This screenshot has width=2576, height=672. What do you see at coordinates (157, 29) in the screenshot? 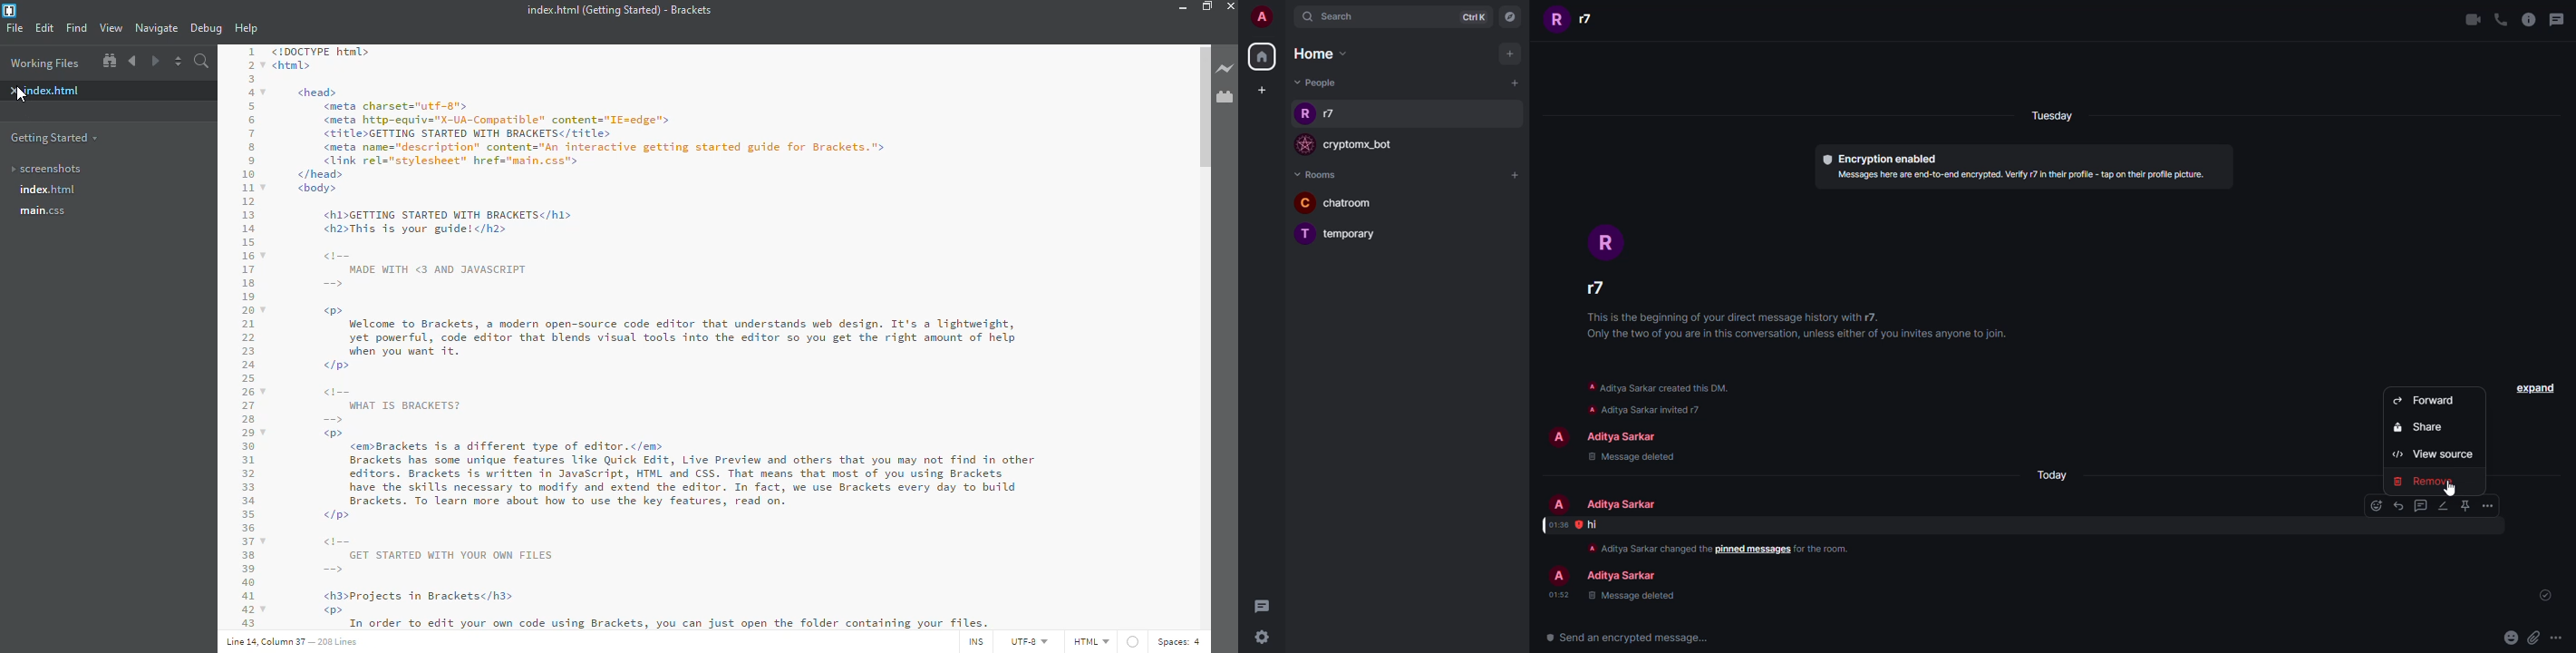
I see `navigate` at bounding box center [157, 29].